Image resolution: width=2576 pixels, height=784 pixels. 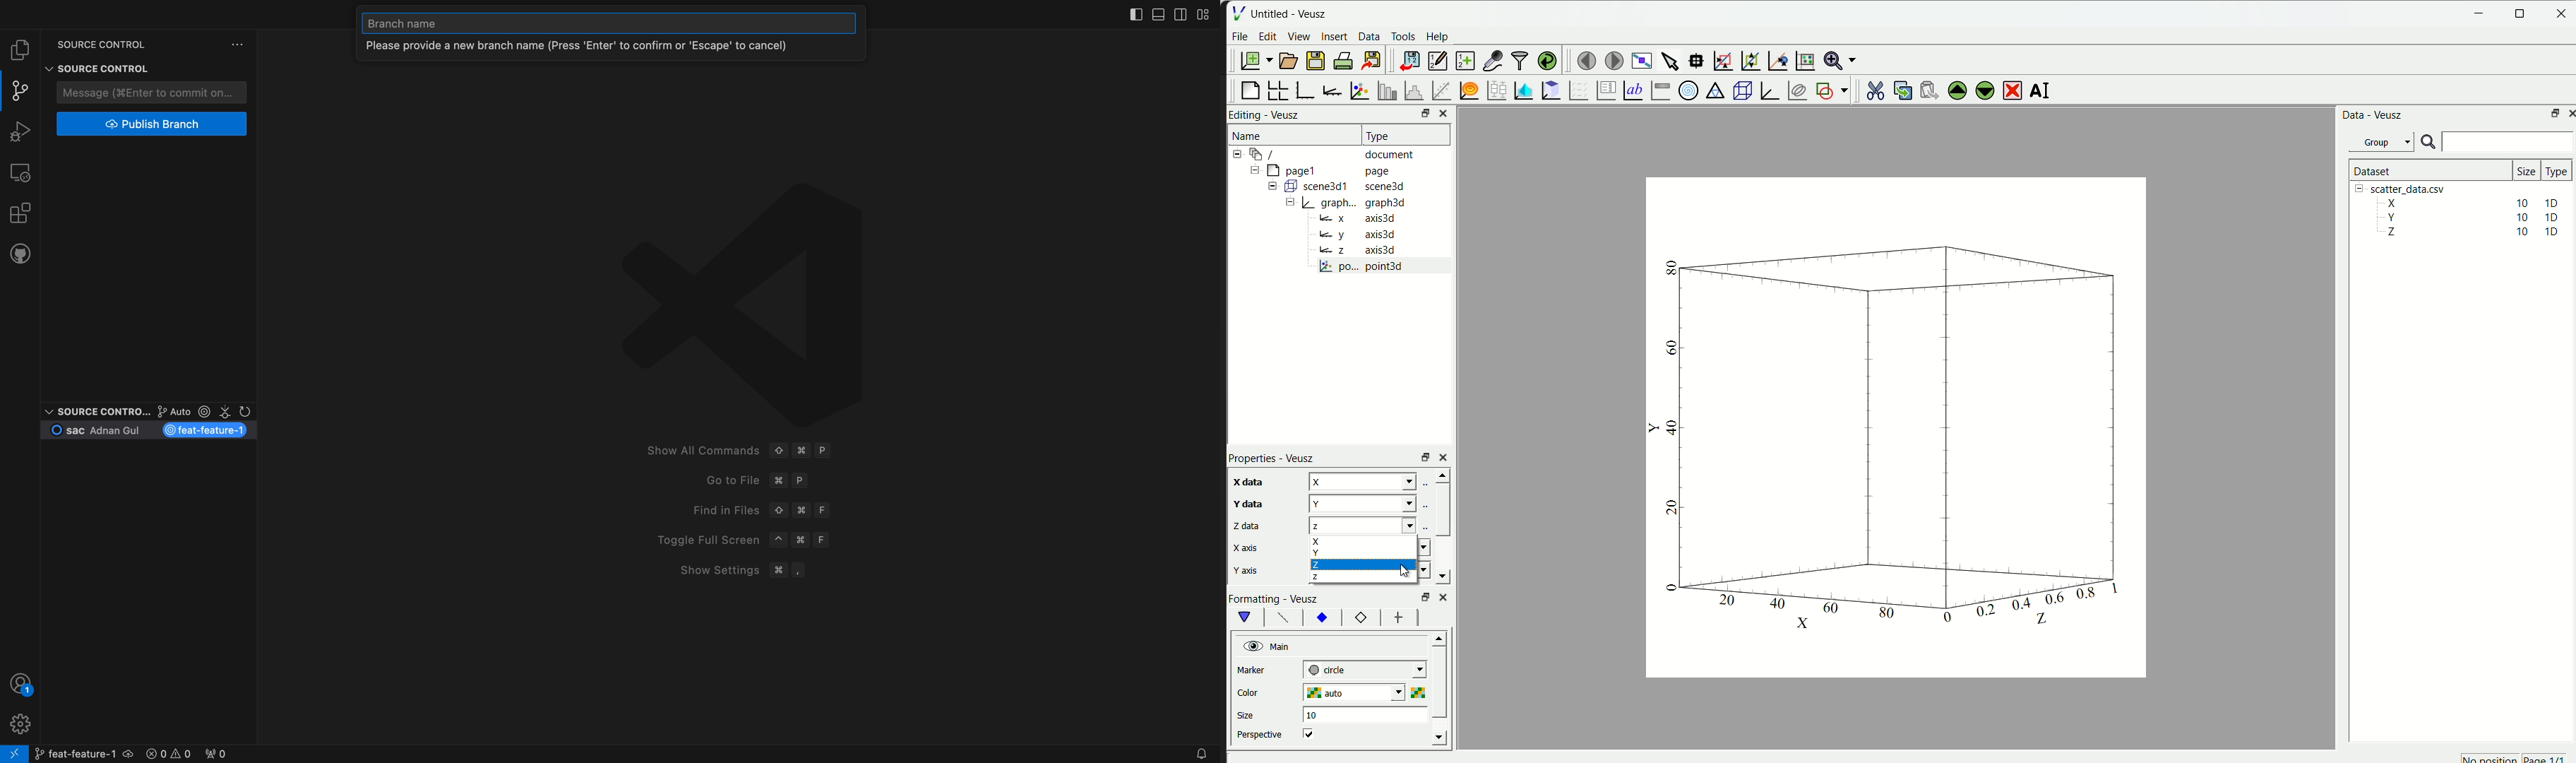 I want to click on error logs, so click(x=187, y=752).